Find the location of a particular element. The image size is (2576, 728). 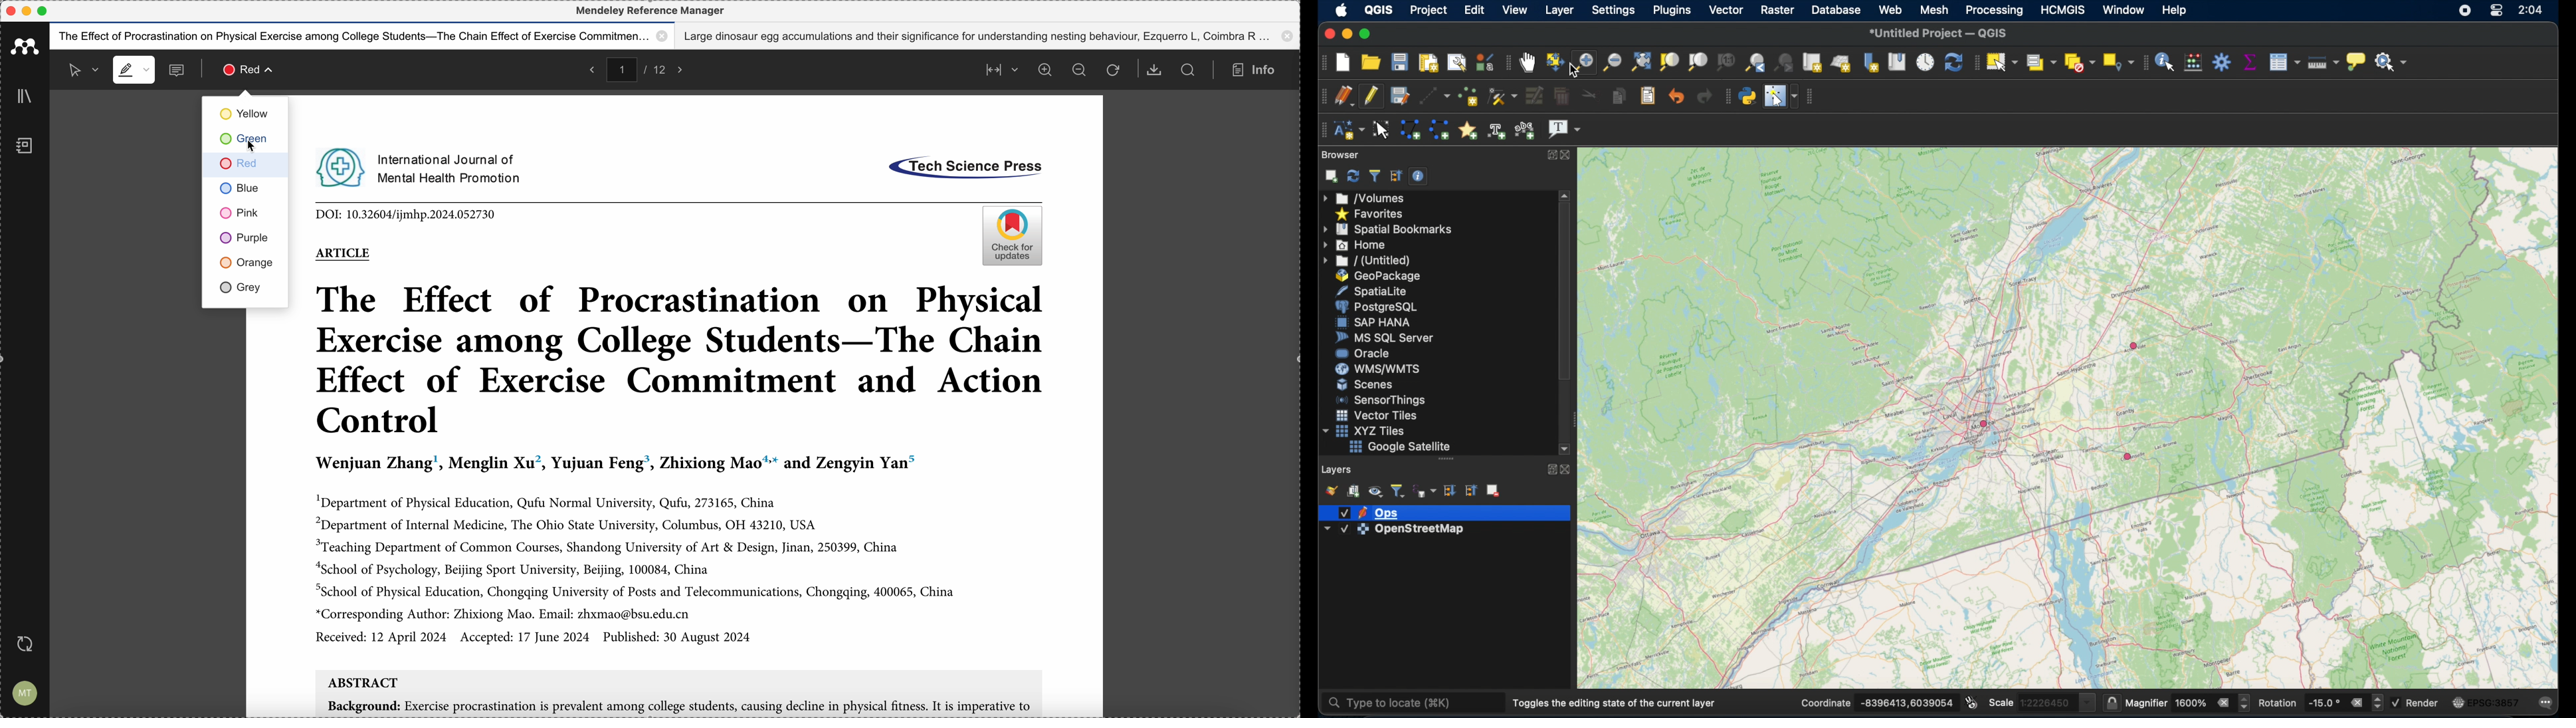

plugins is located at coordinates (1672, 11).